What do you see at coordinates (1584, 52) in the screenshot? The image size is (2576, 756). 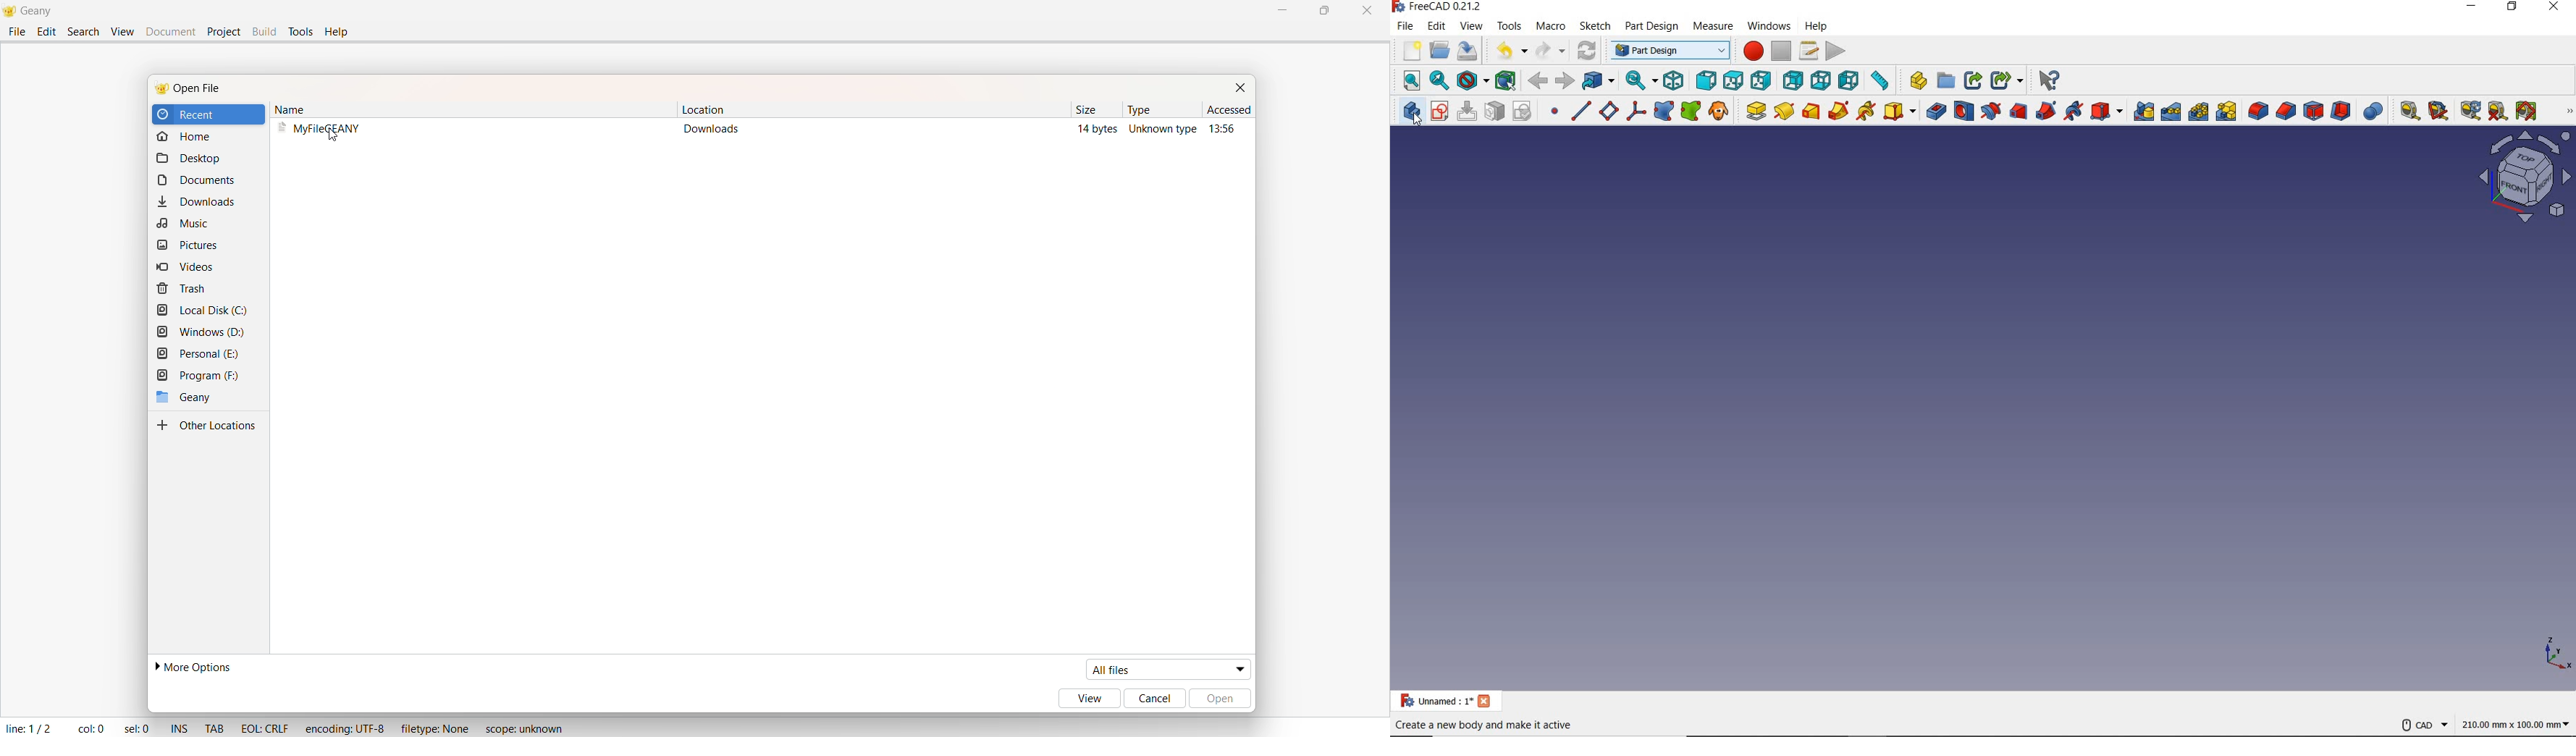 I see `refresh` at bounding box center [1584, 52].